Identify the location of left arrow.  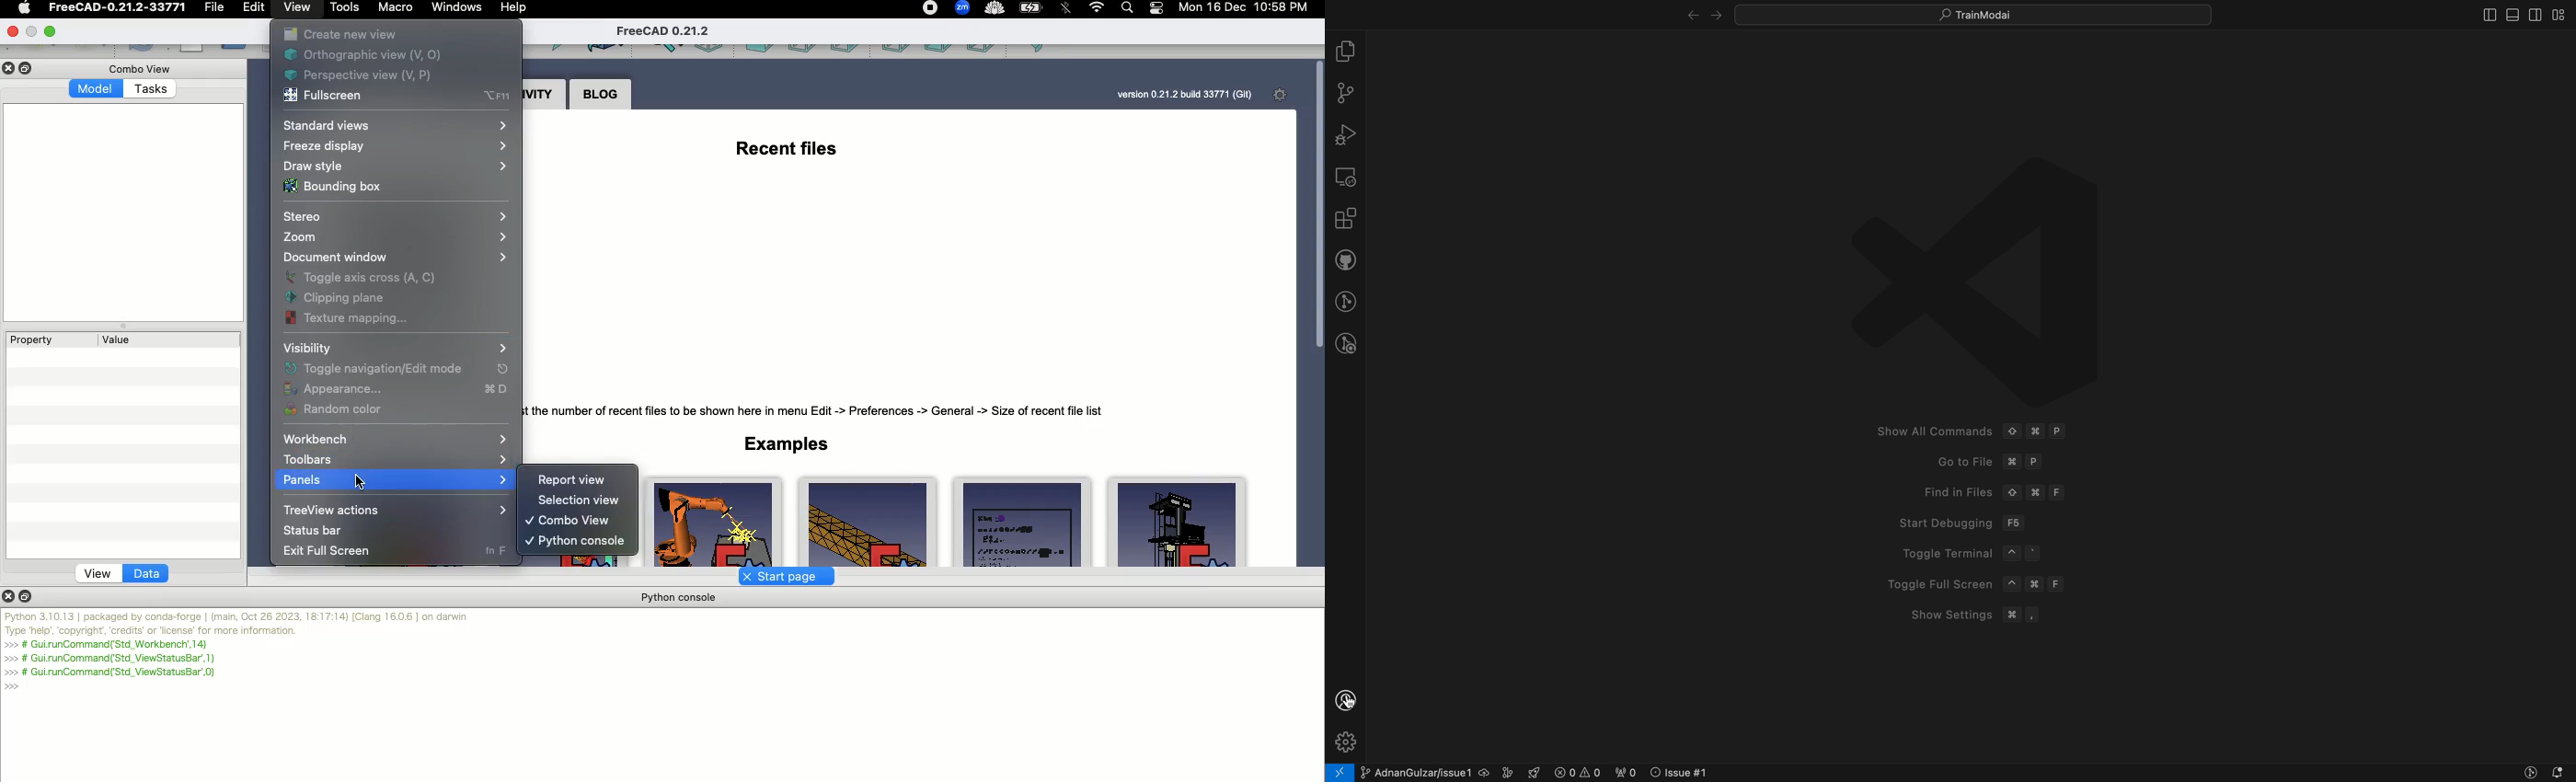
(1717, 11).